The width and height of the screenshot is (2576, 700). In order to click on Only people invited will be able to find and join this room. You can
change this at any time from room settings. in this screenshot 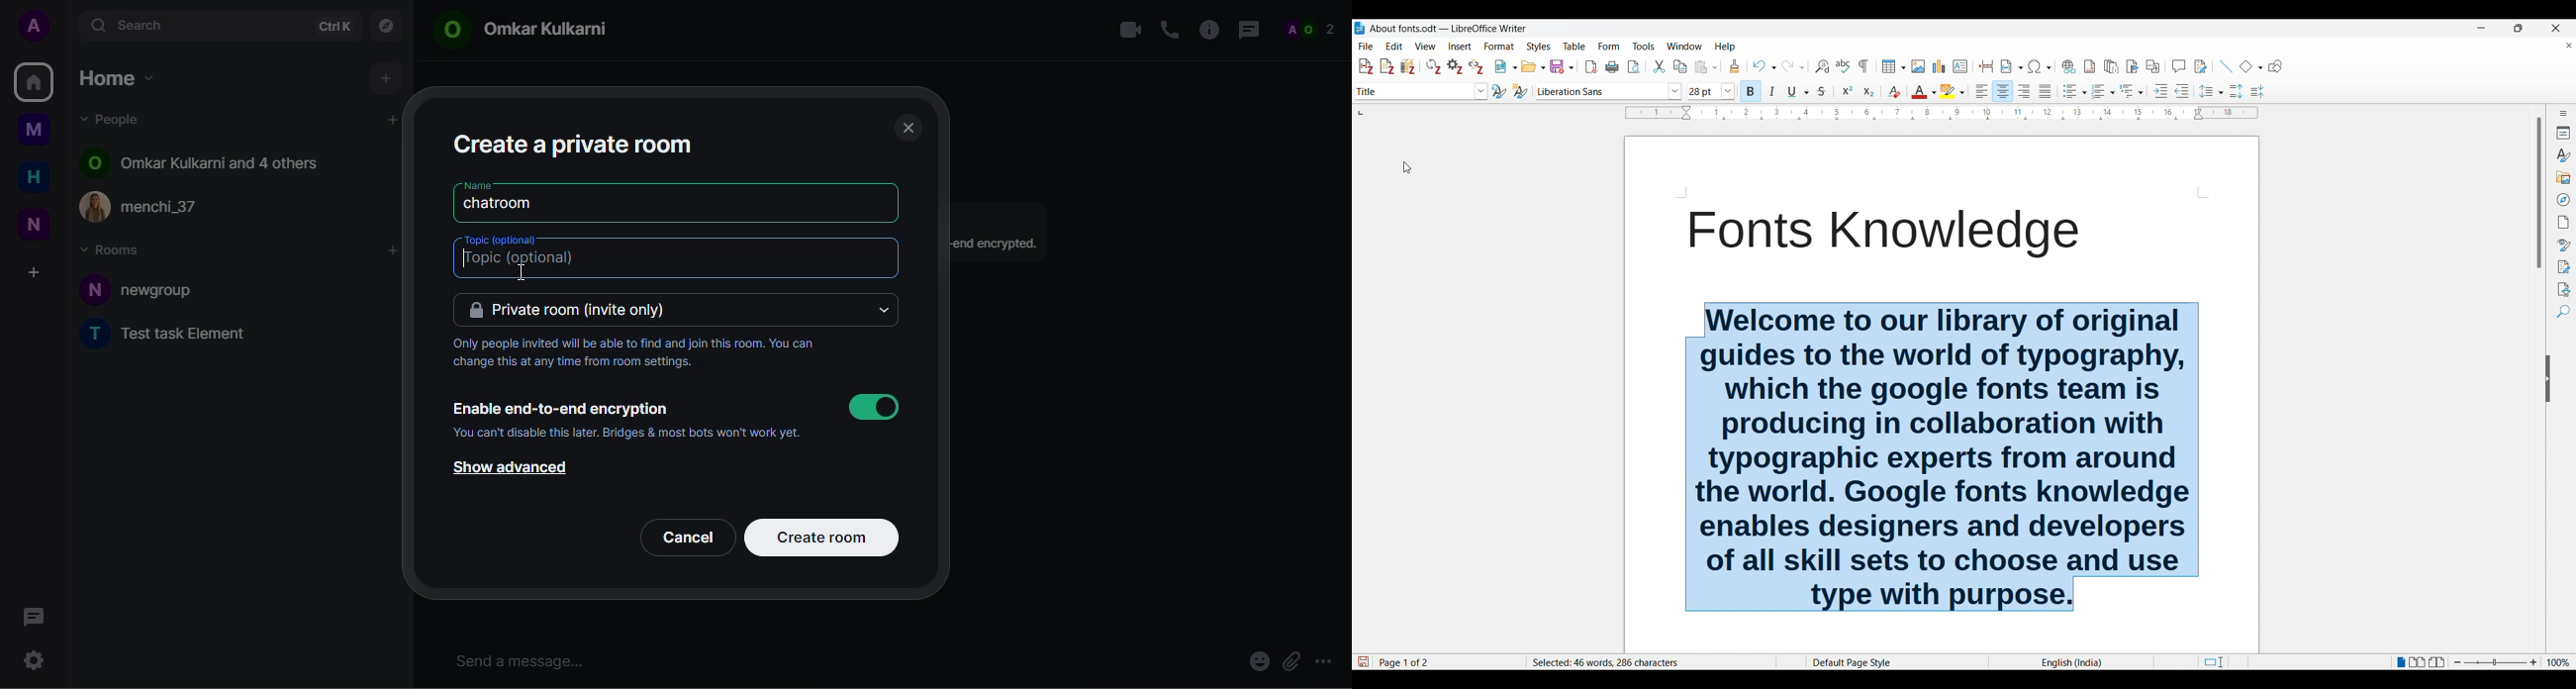, I will do `click(640, 354)`.